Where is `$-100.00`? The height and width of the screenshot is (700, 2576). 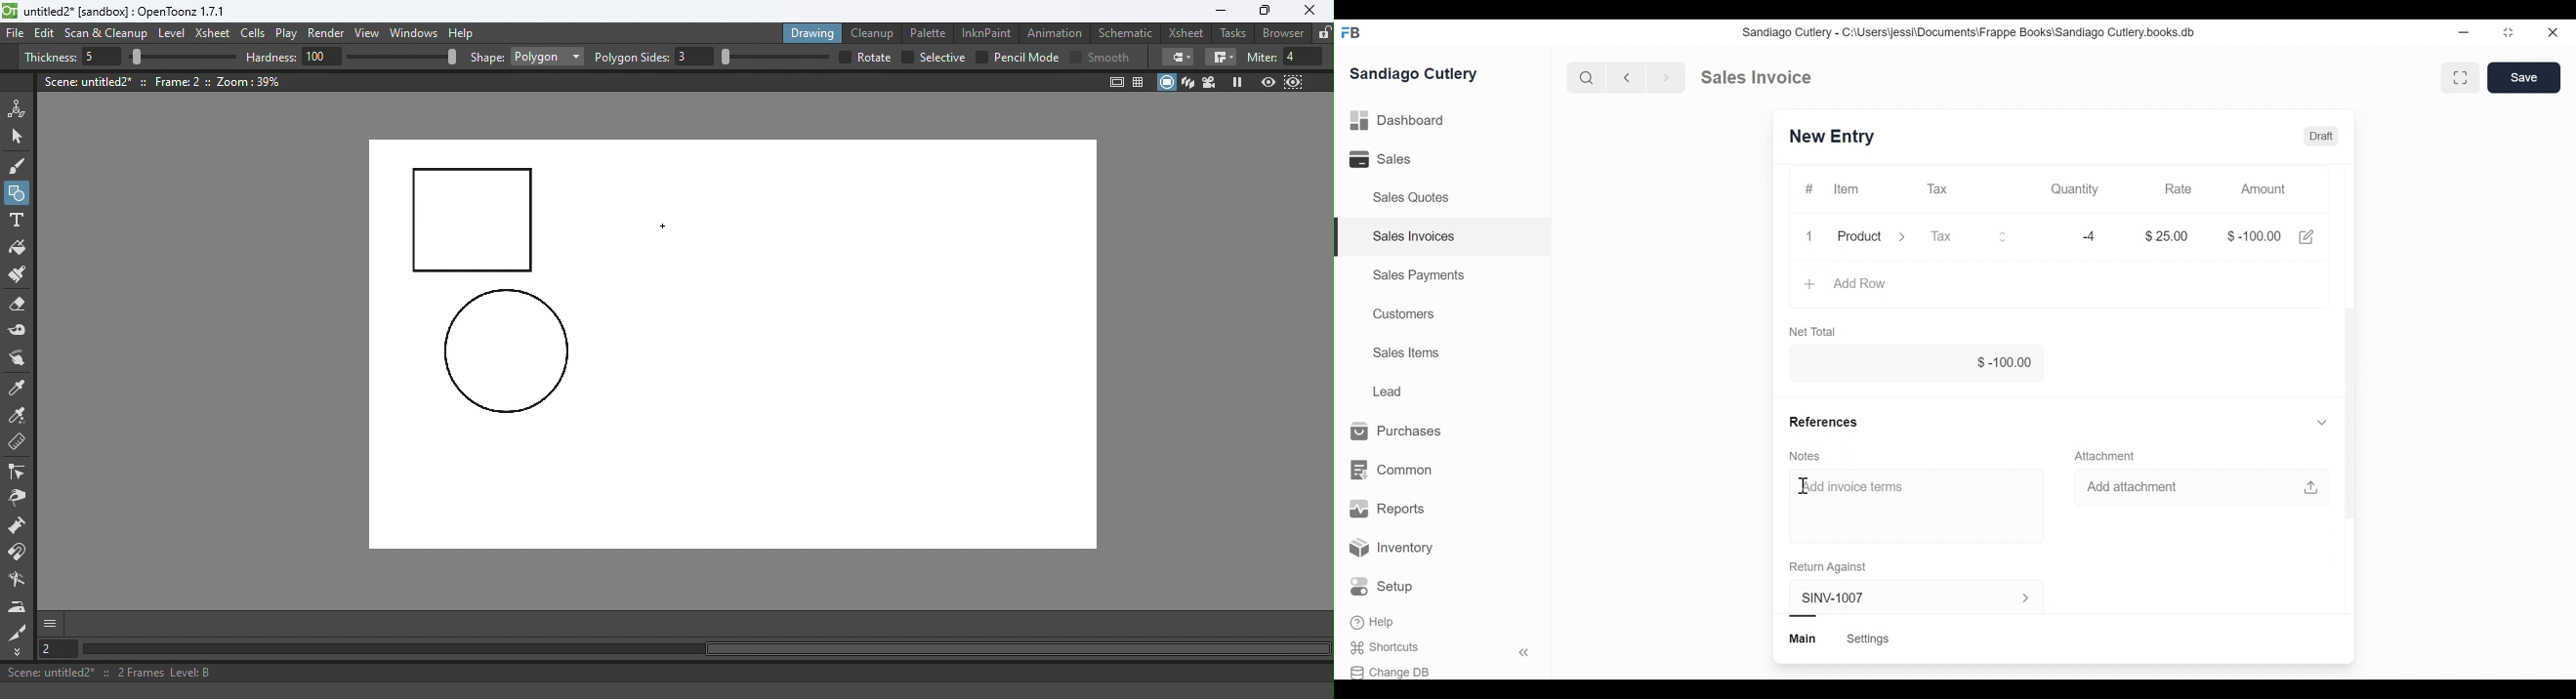
$-100.00 is located at coordinates (2253, 236).